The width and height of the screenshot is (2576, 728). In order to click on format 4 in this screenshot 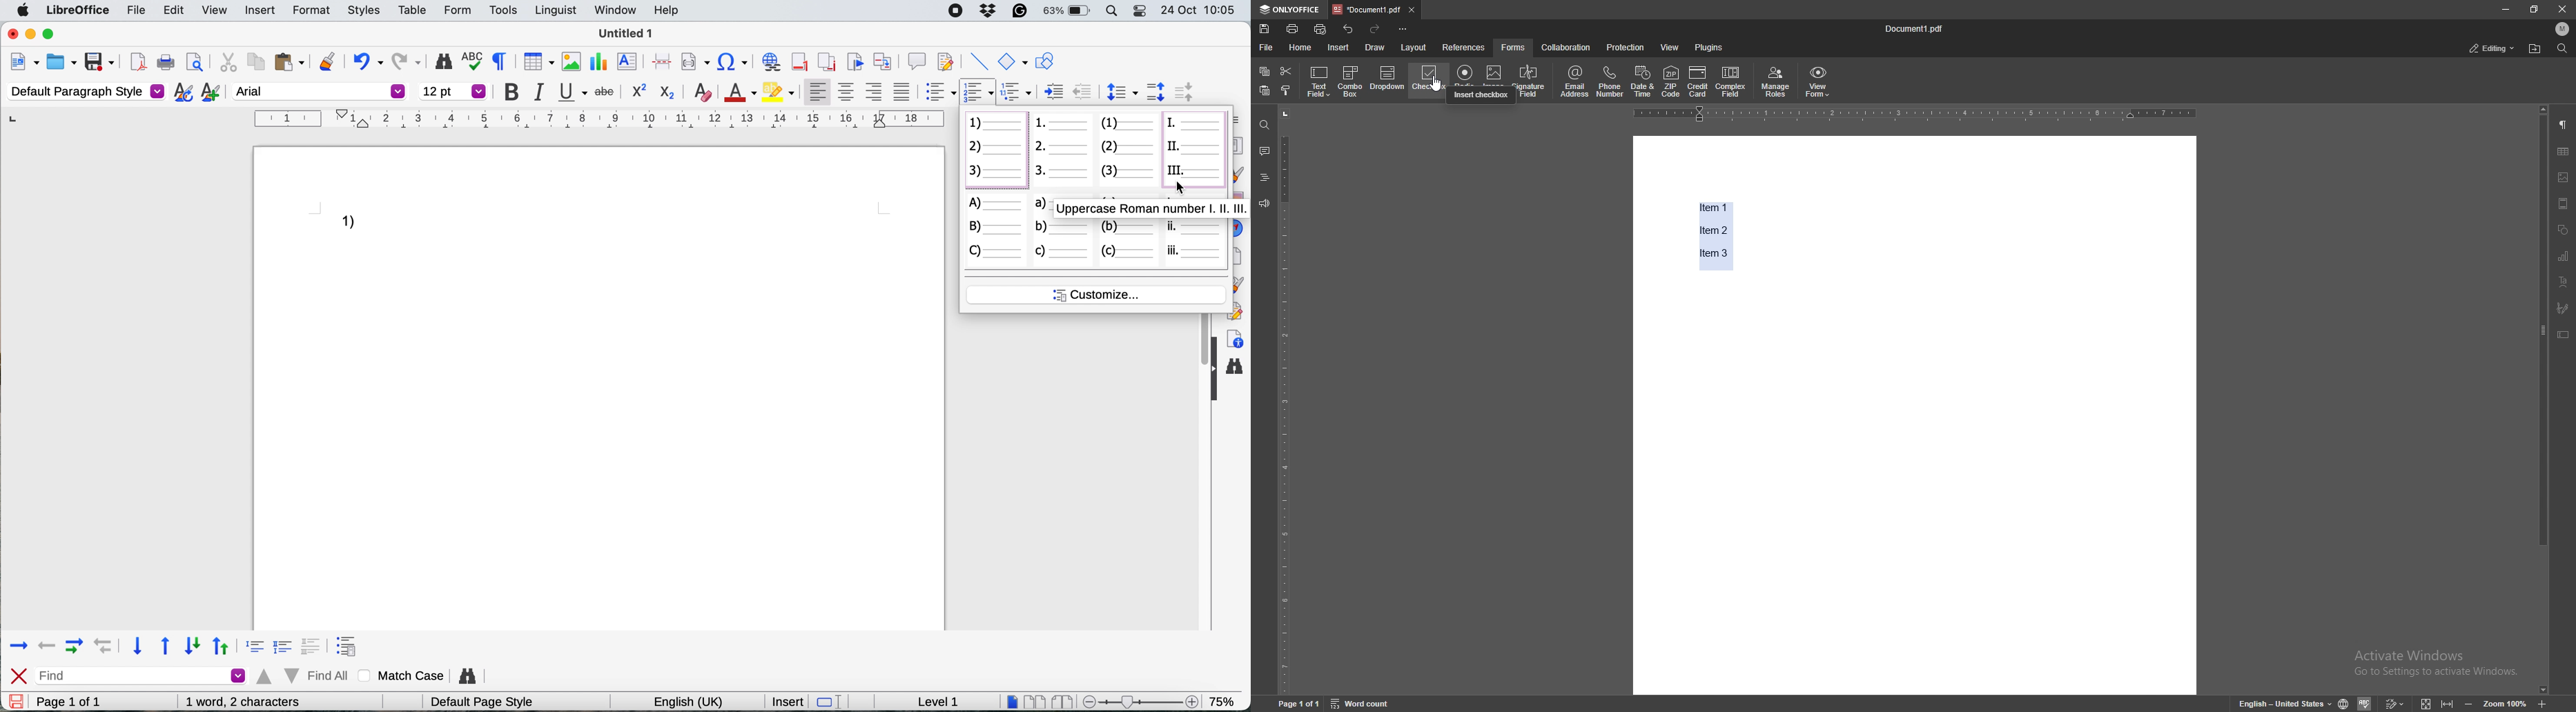, I will do `click(350, 641)`.